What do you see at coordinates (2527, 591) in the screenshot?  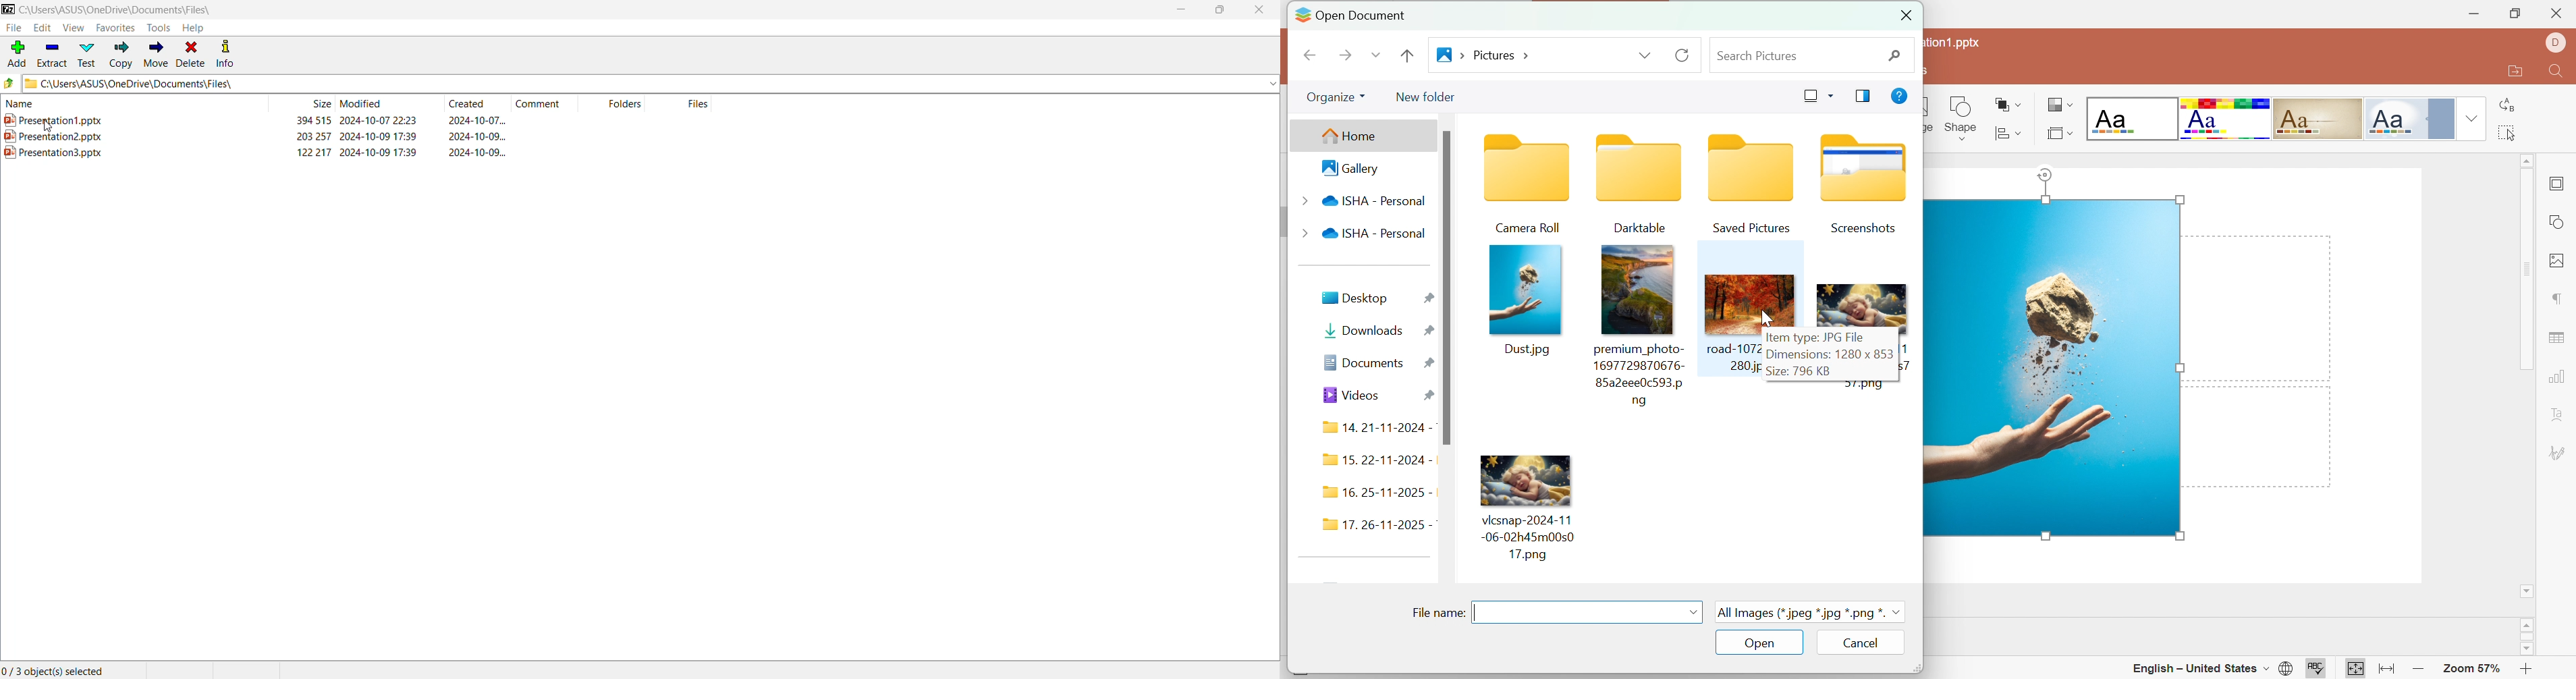 I see `Scroll down` at bounding box center [2527, 591].